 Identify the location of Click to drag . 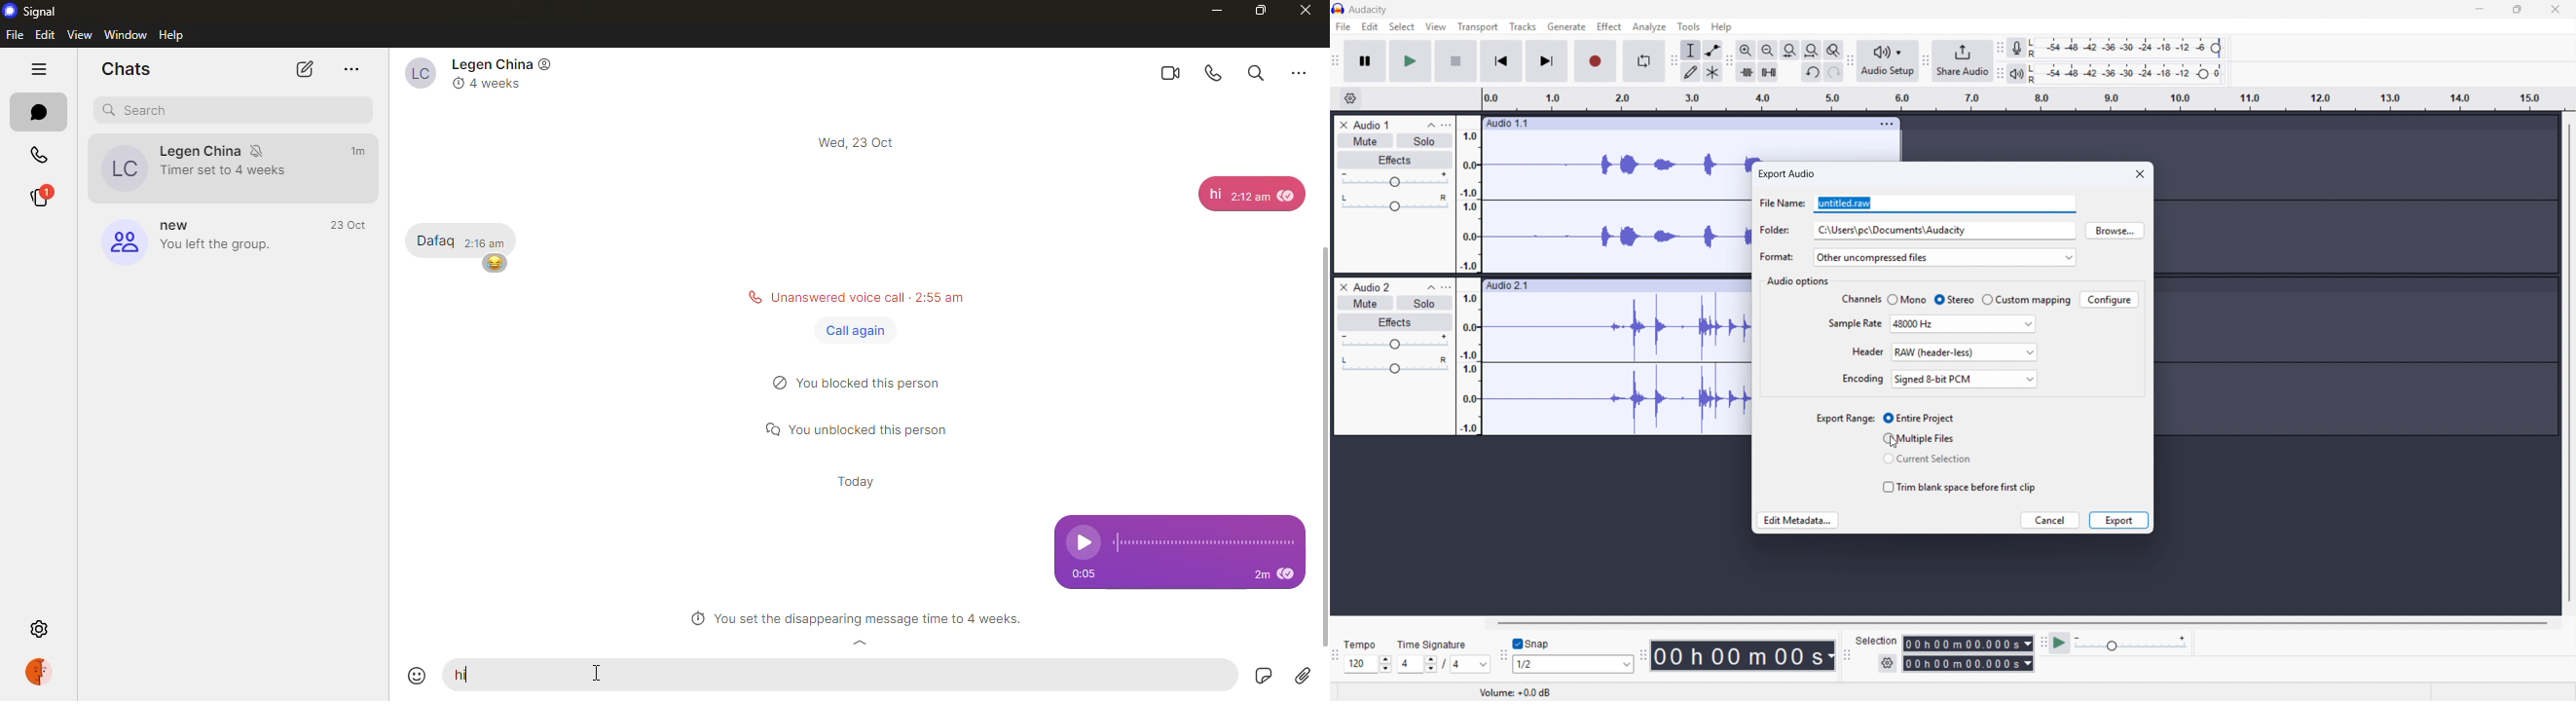
(1672, 123).